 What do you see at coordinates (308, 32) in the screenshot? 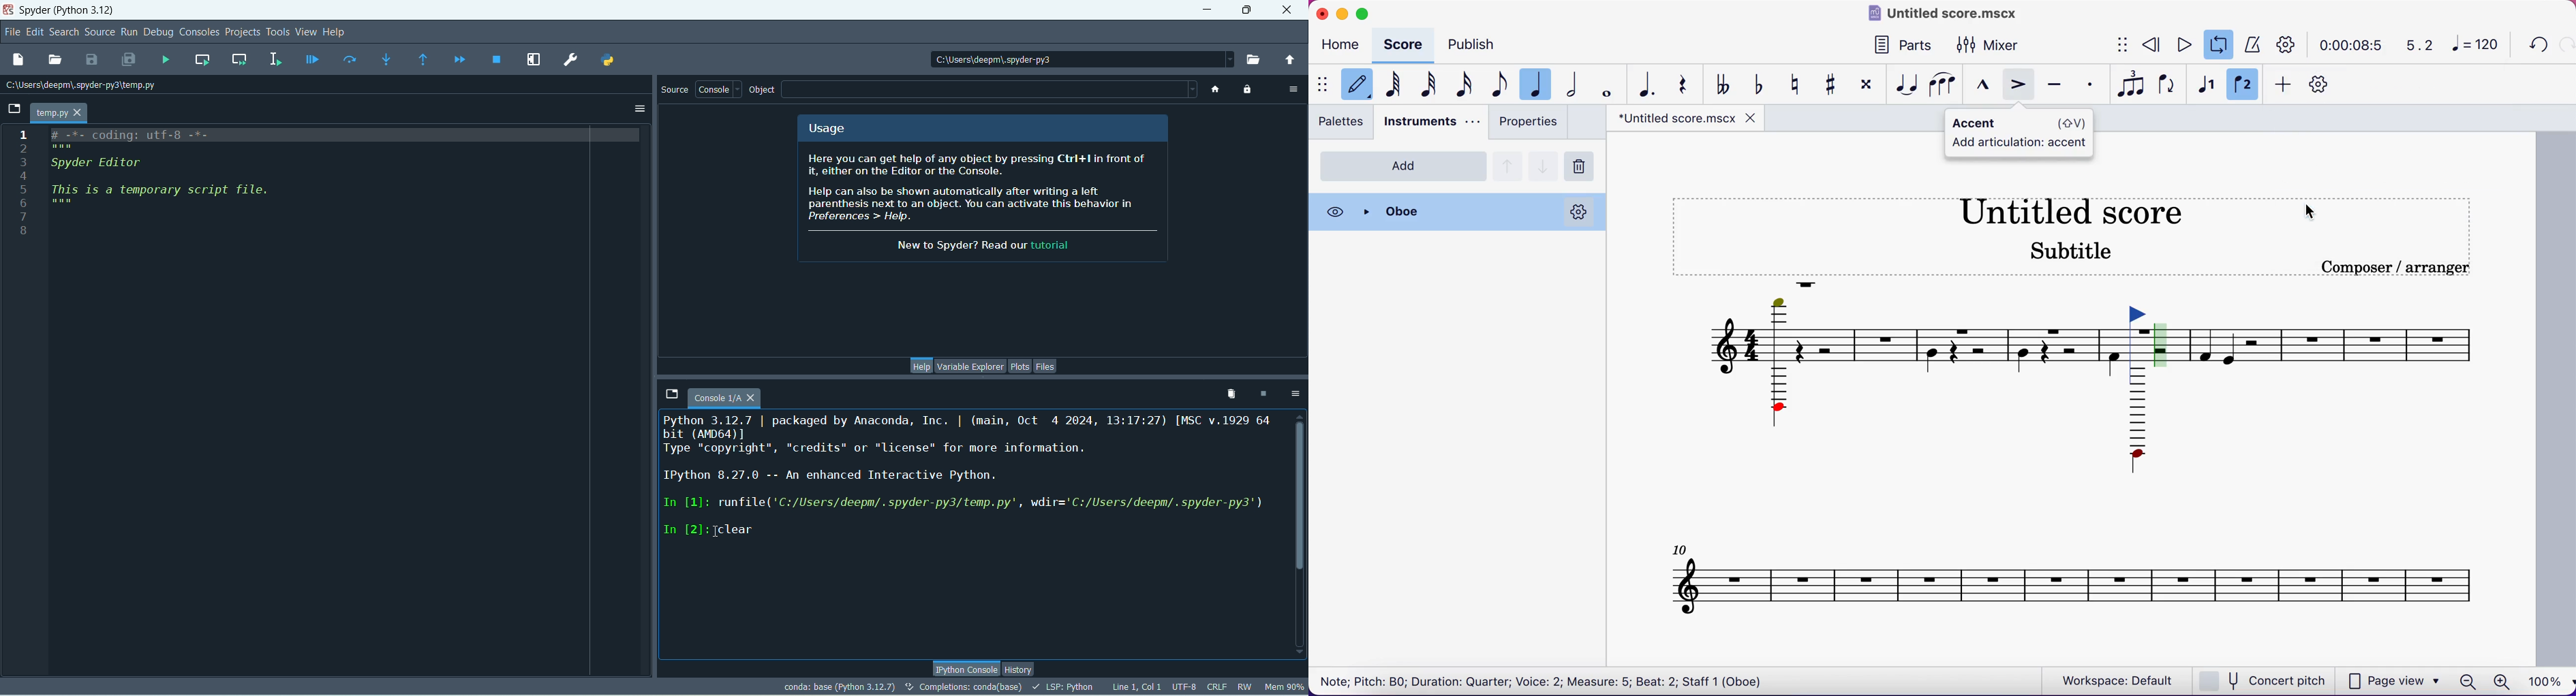
I see `view` at bounding box center [308, 32].